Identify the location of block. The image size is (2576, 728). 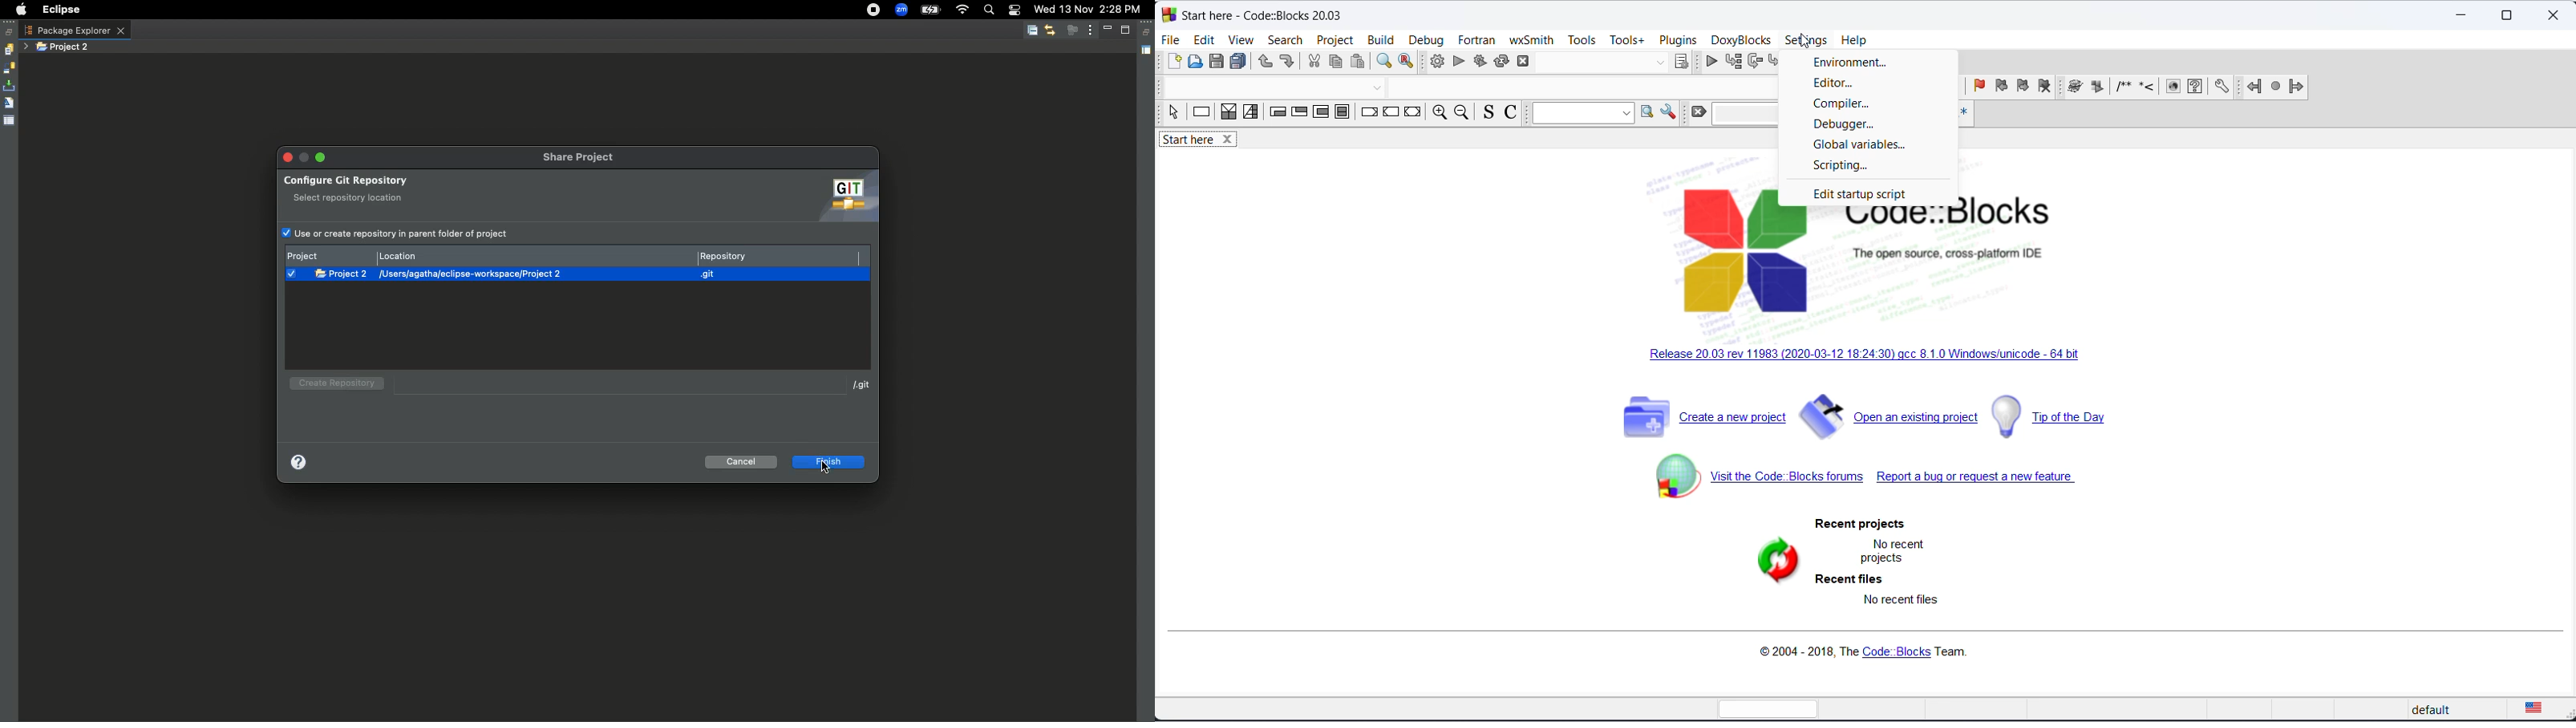
(2075, 85).